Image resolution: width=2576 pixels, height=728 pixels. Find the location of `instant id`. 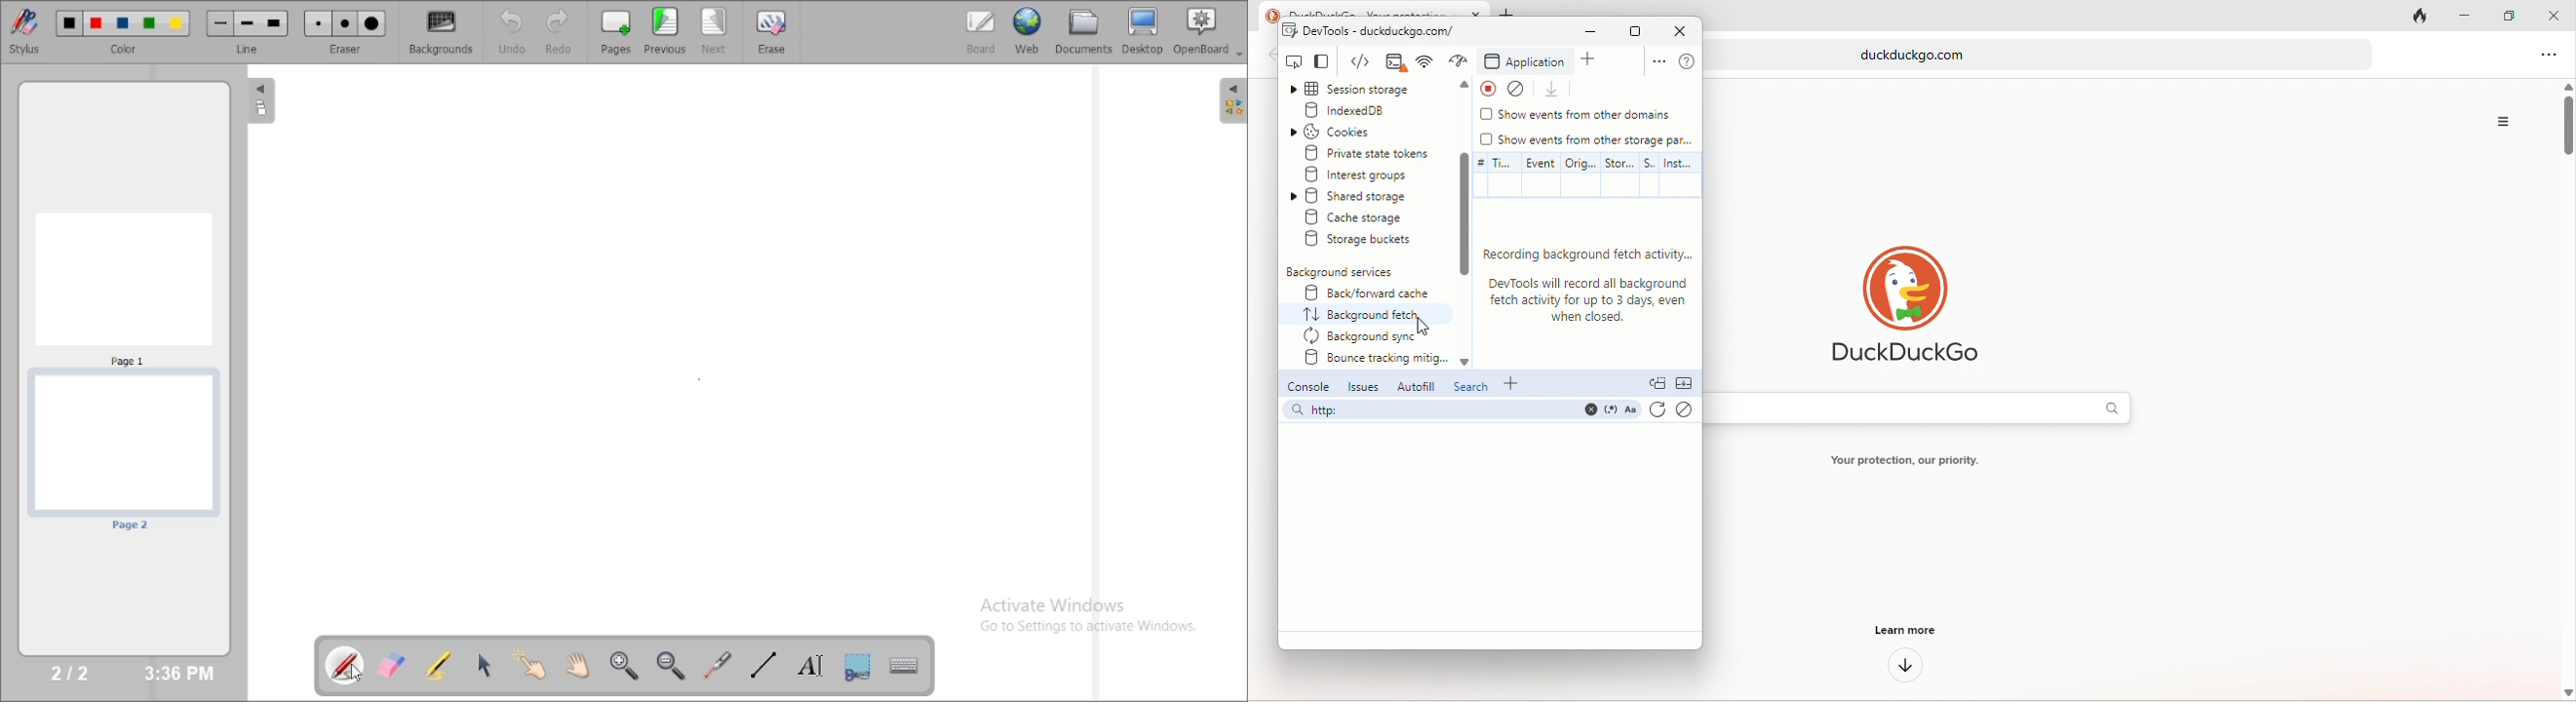

instant id is located at coordinates (1680, 176).